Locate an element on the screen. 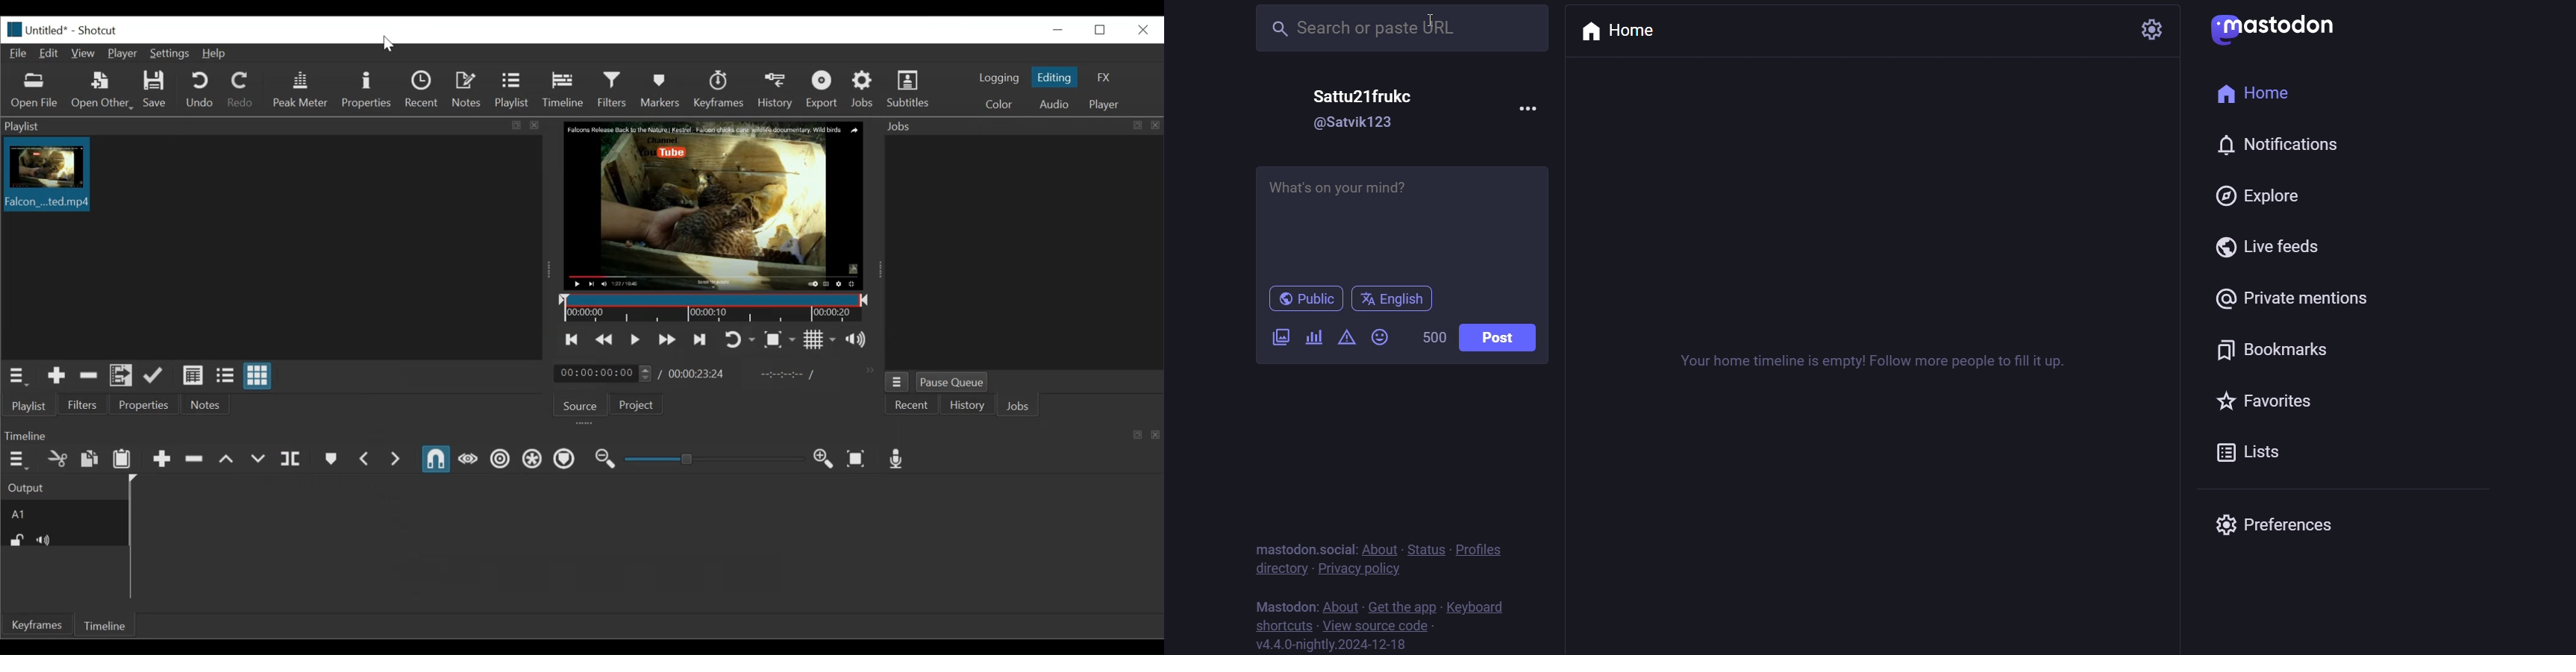 The image size is (2576, 672). Close is located at coordinates (1142, 30).